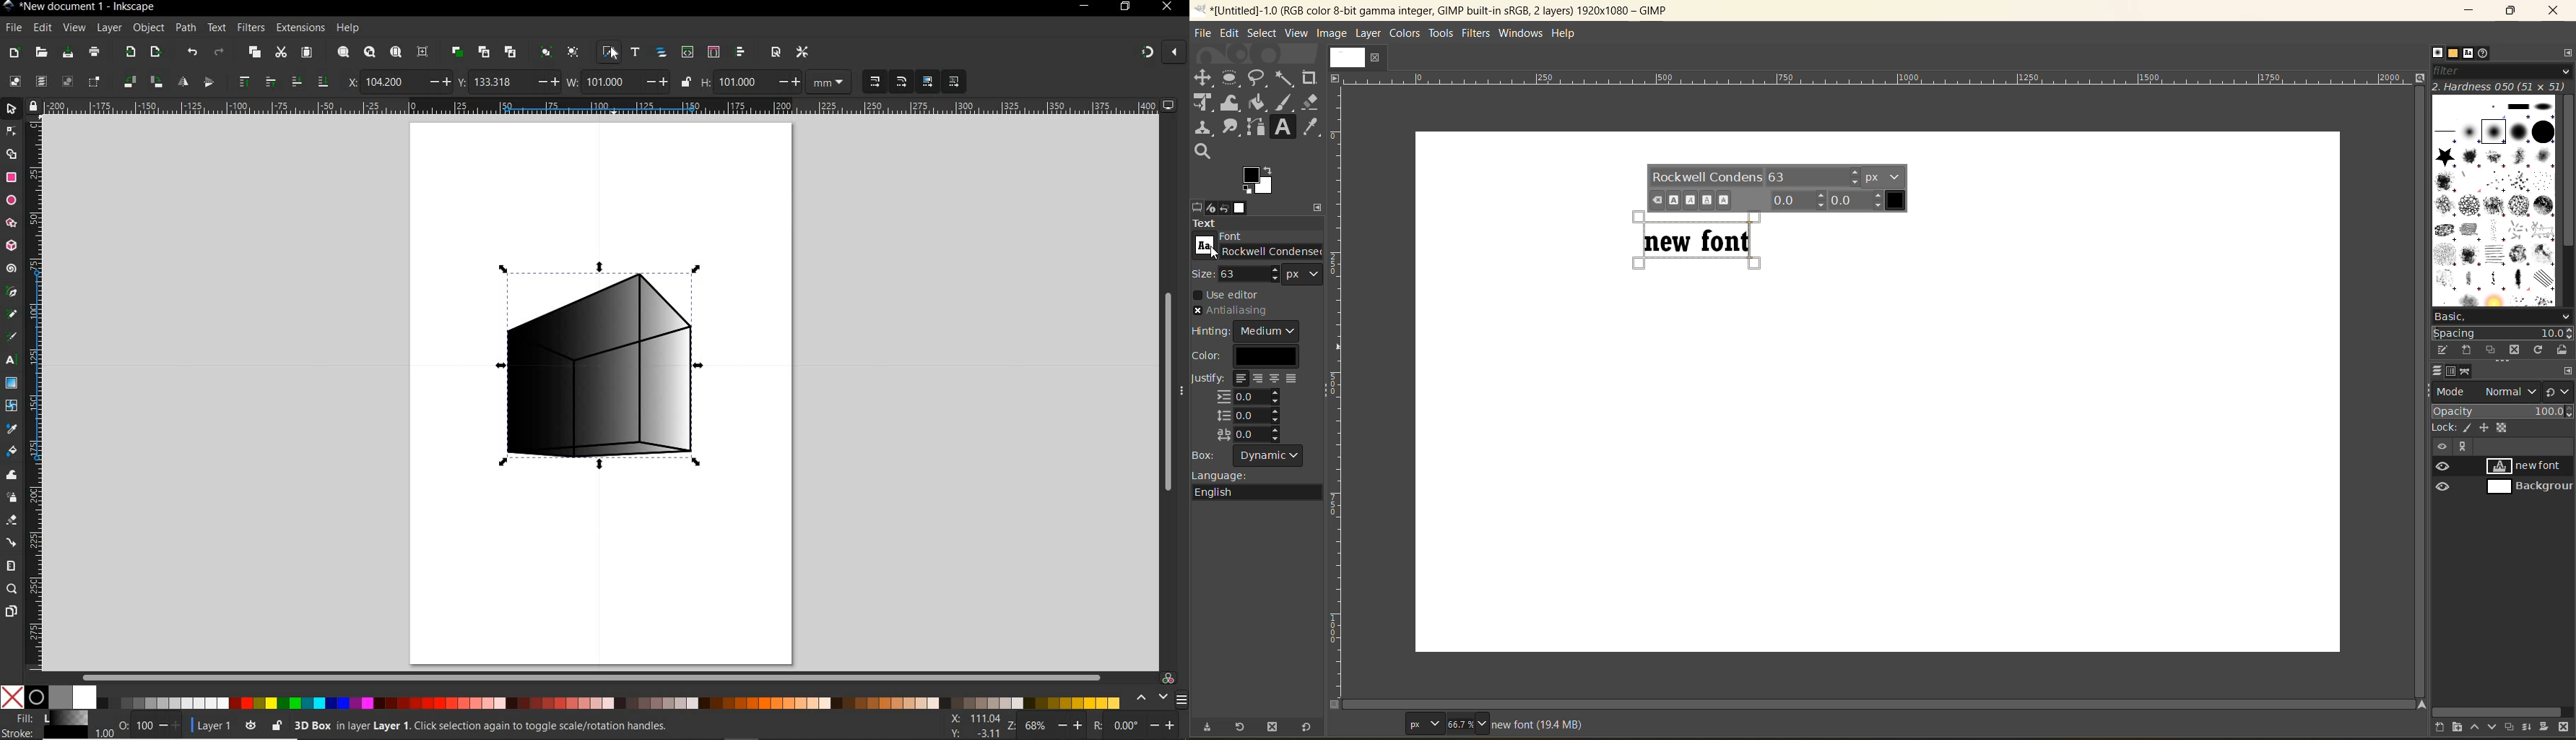 The width and height of the screenshot is (2576, 756). I want to click on 68, so click(1038, 726).